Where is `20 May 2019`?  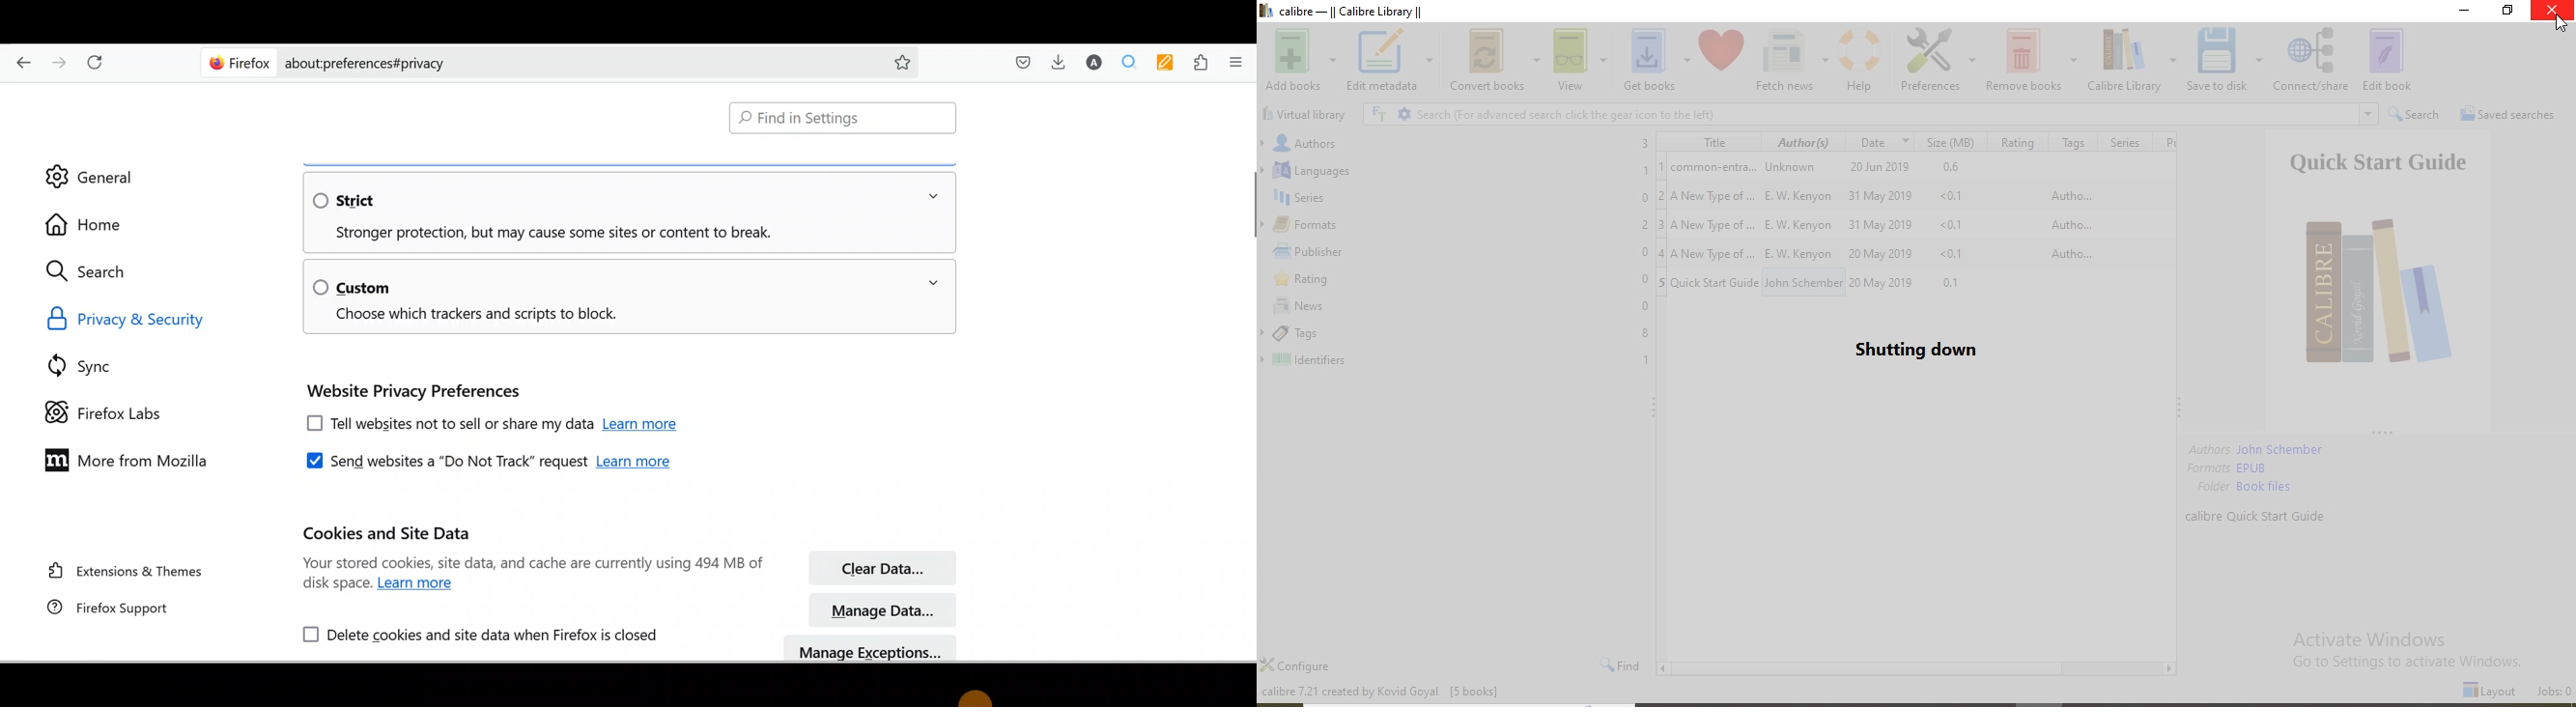
20 May 2019 is located at coordinates (1884, 281).